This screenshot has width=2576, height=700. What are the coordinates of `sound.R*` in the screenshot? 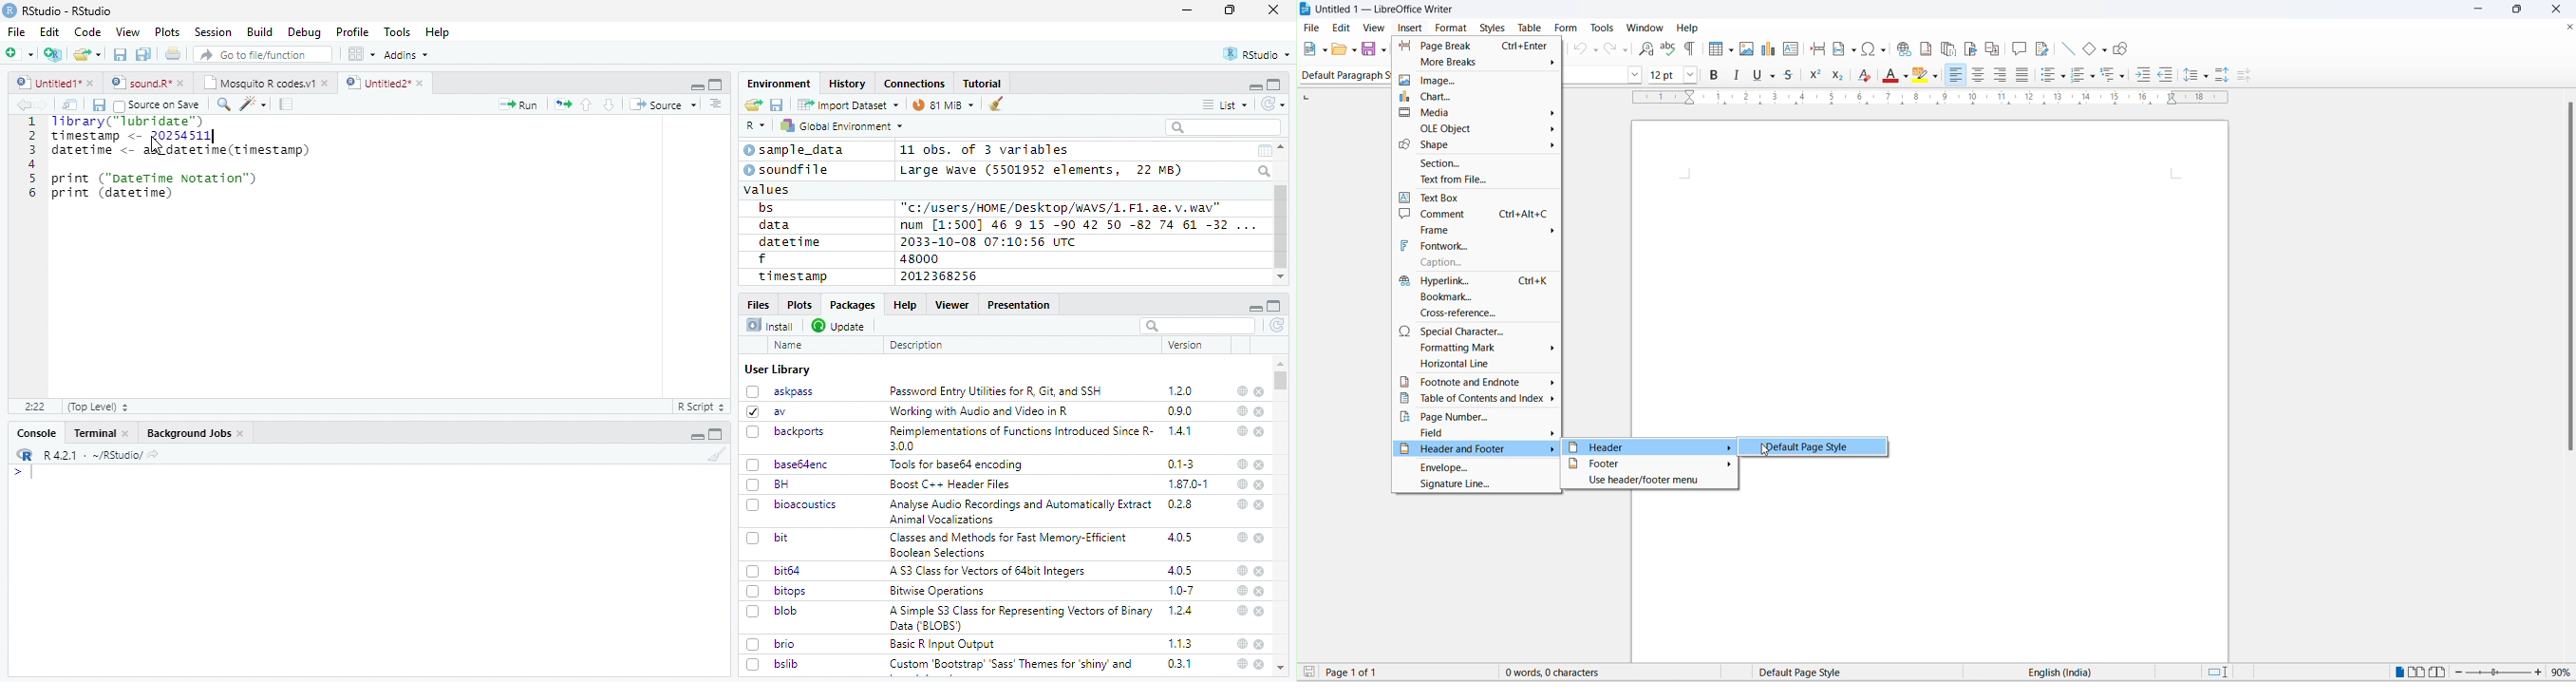 It's located at (148, 84).